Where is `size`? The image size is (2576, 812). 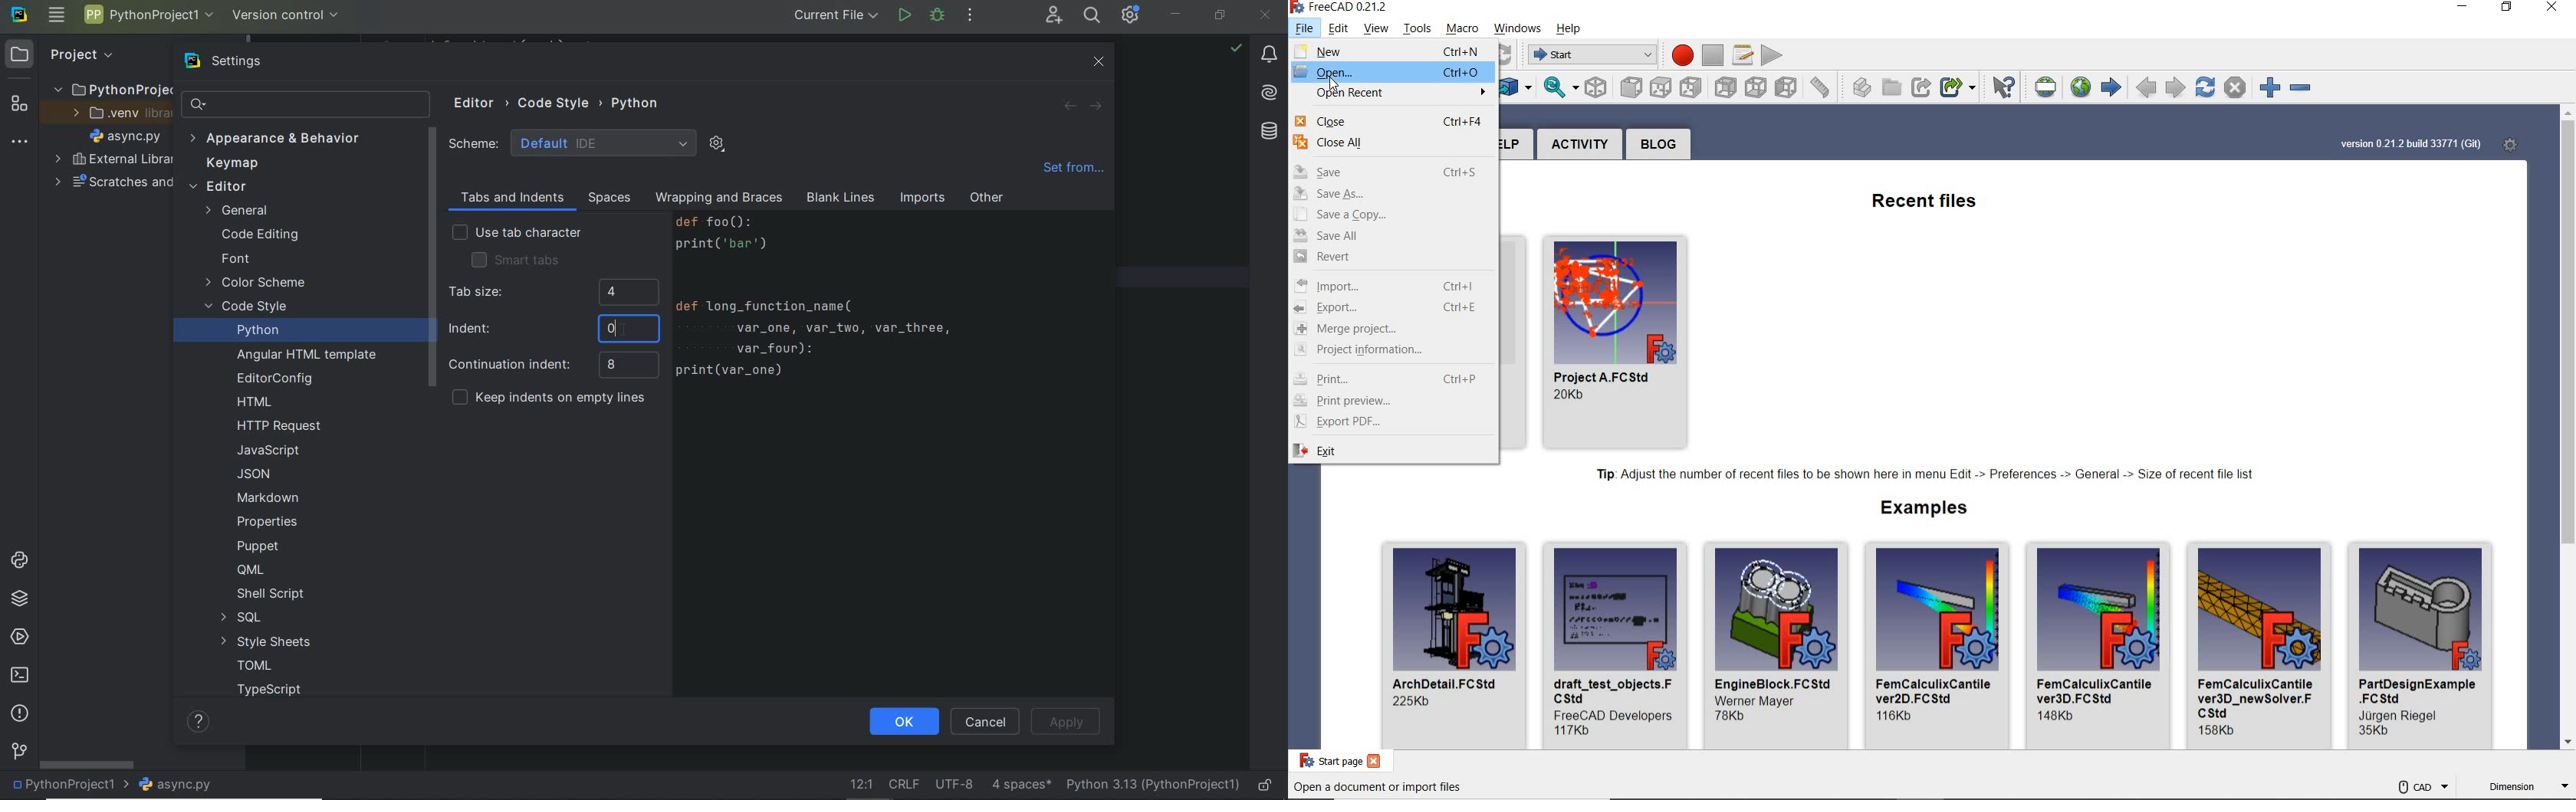 size is located at coordinates (1897, 716).